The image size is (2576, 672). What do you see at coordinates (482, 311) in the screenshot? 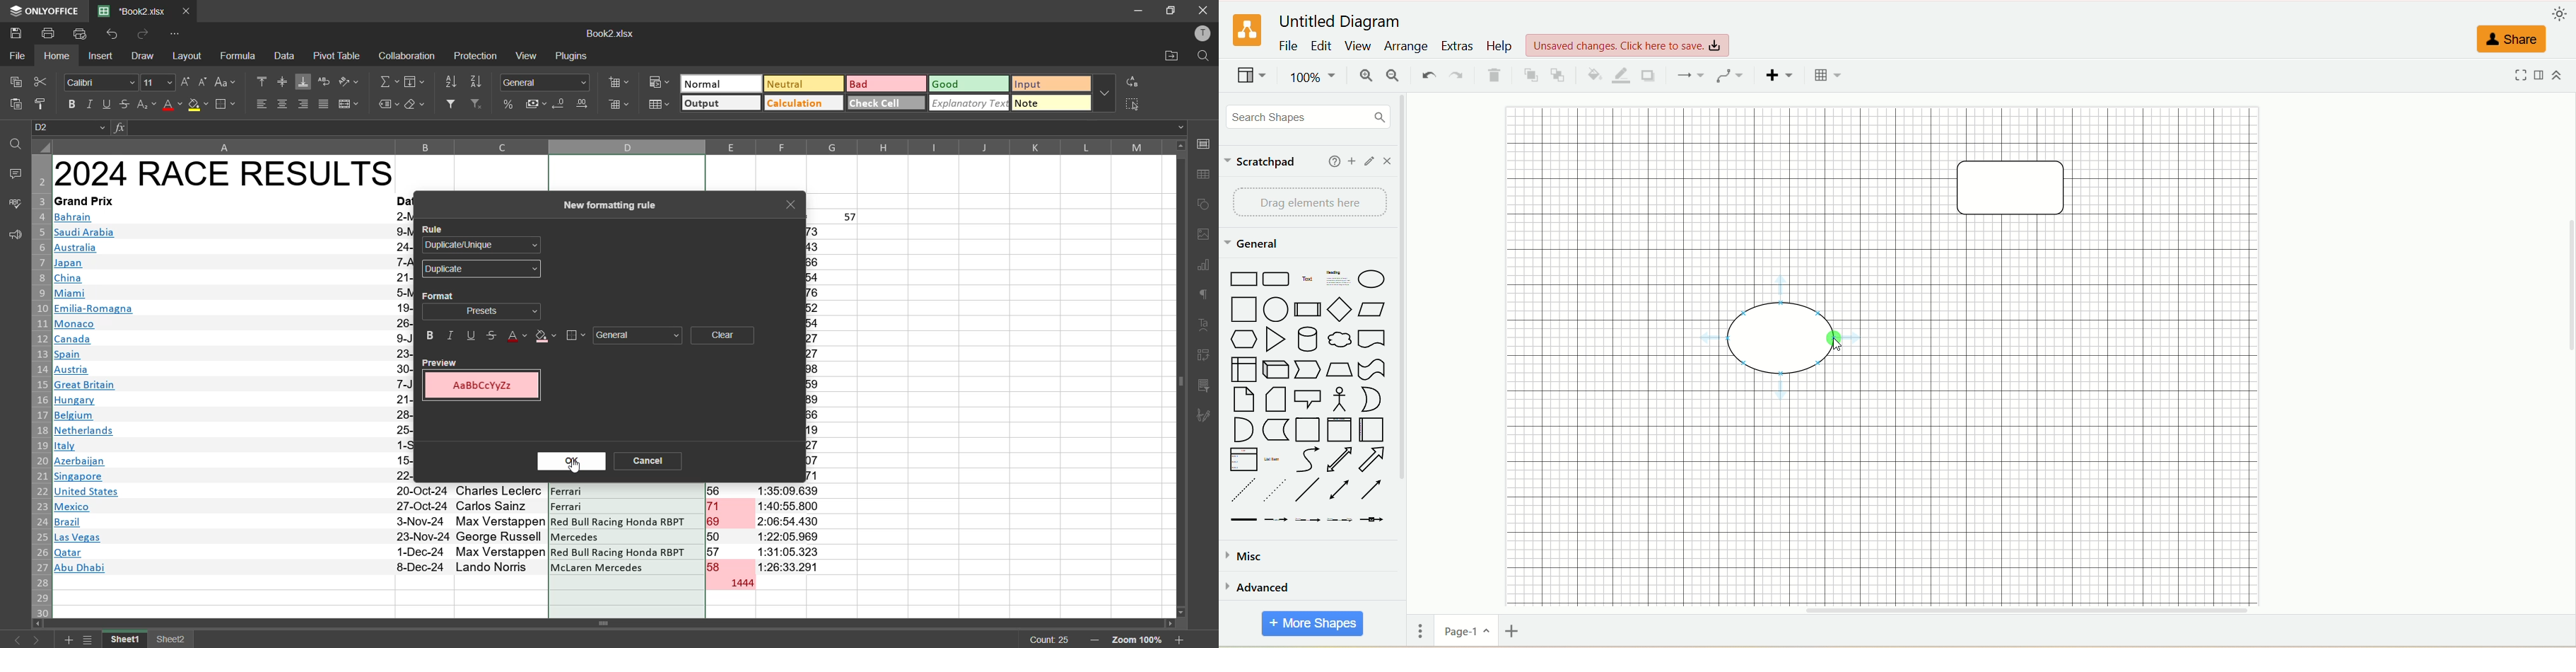
I see `format` at bounding box center [482, 311].